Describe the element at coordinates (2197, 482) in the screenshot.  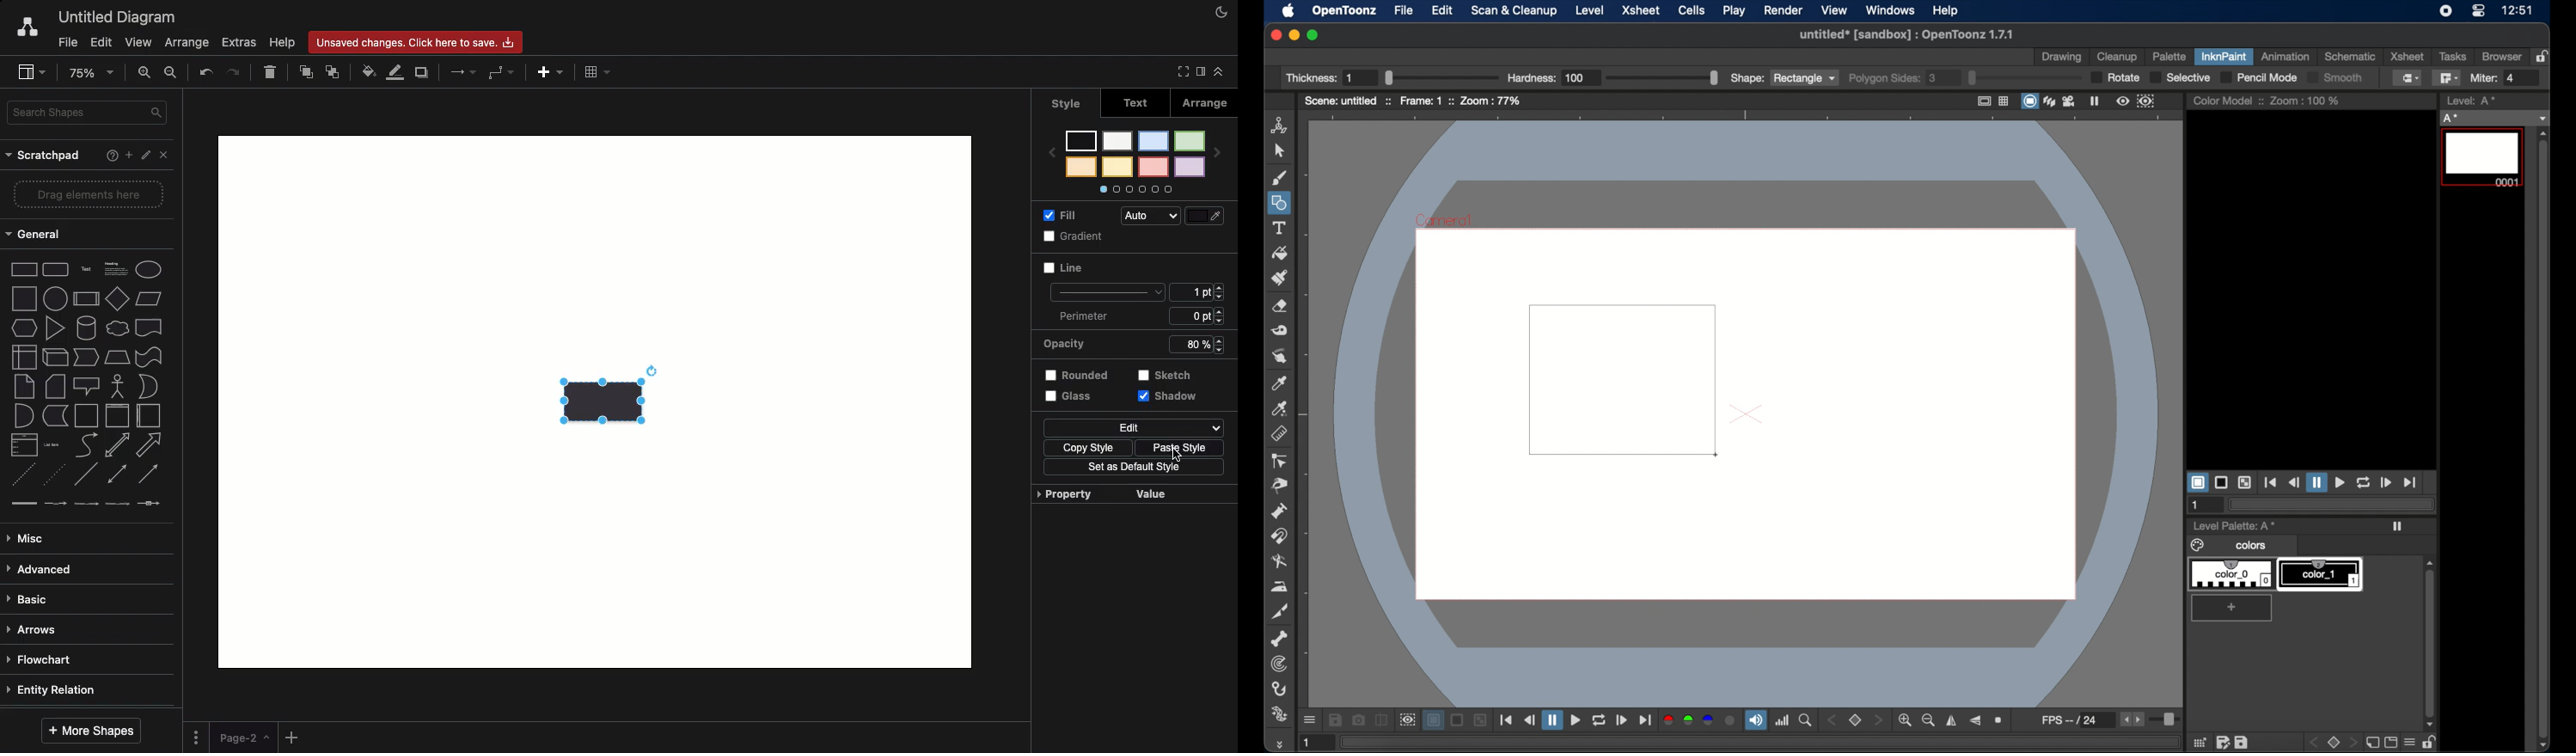
I see `white background` at that location.